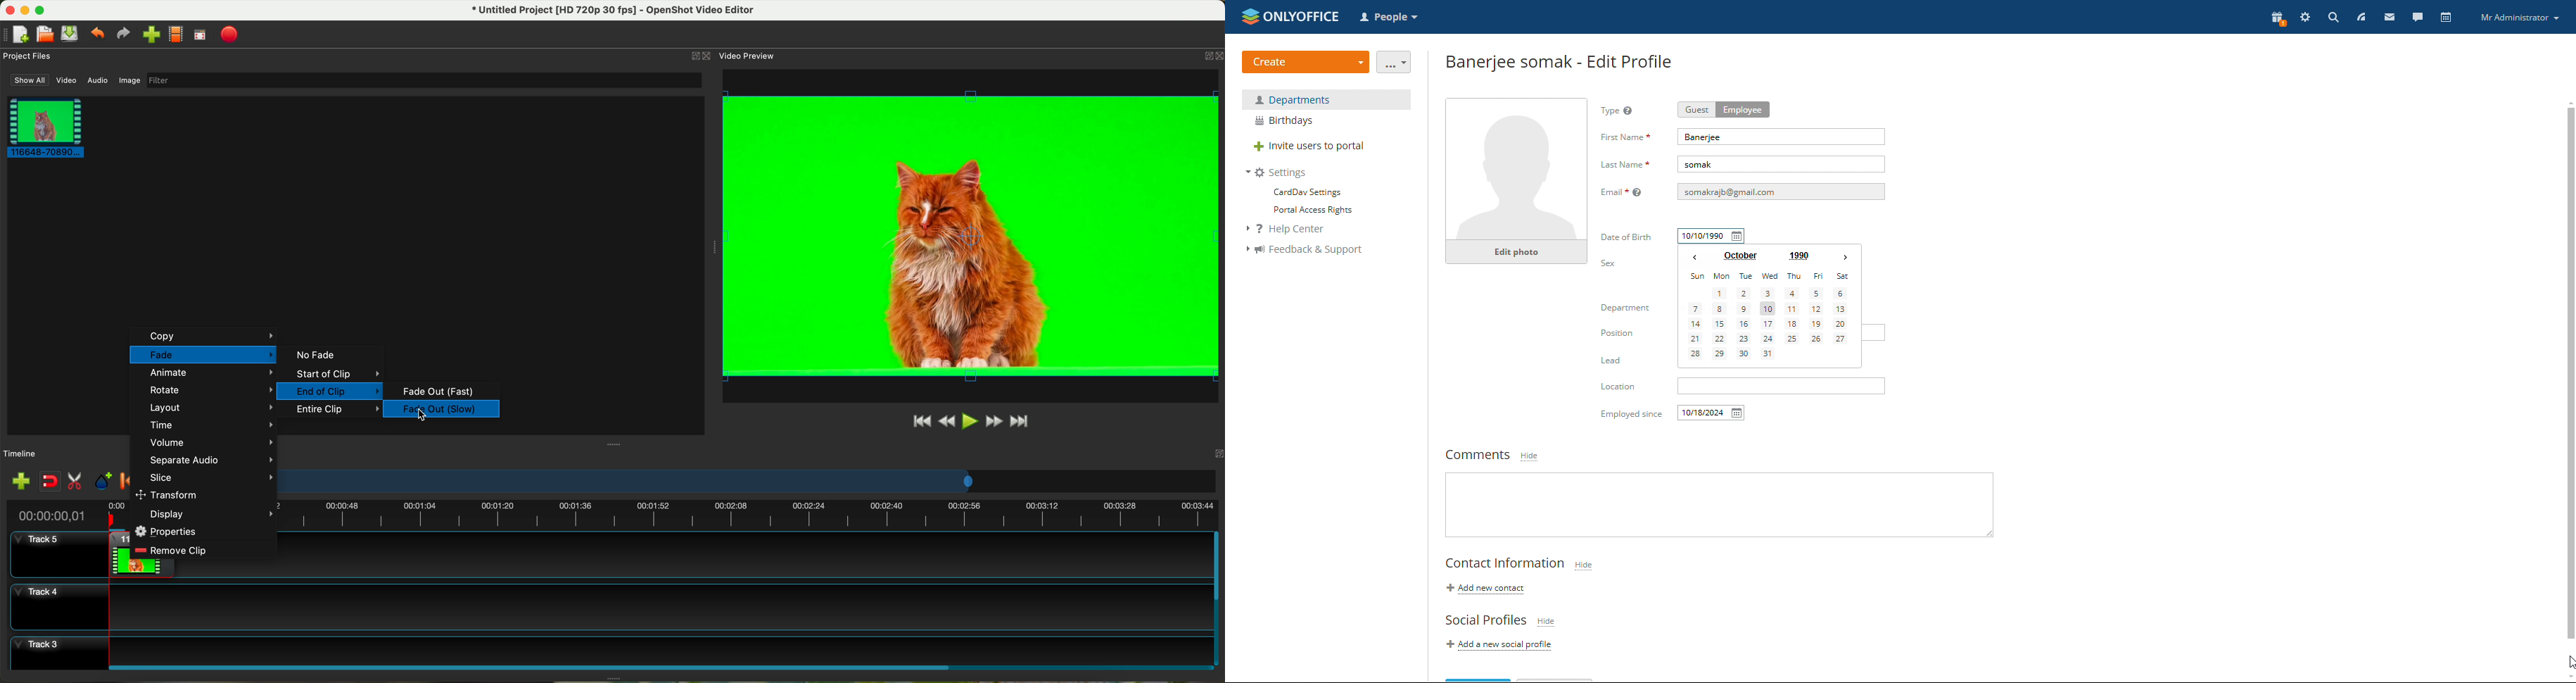  Describe the element at coordinates (70, 34) in the screenshot. I see `save project` at that location.